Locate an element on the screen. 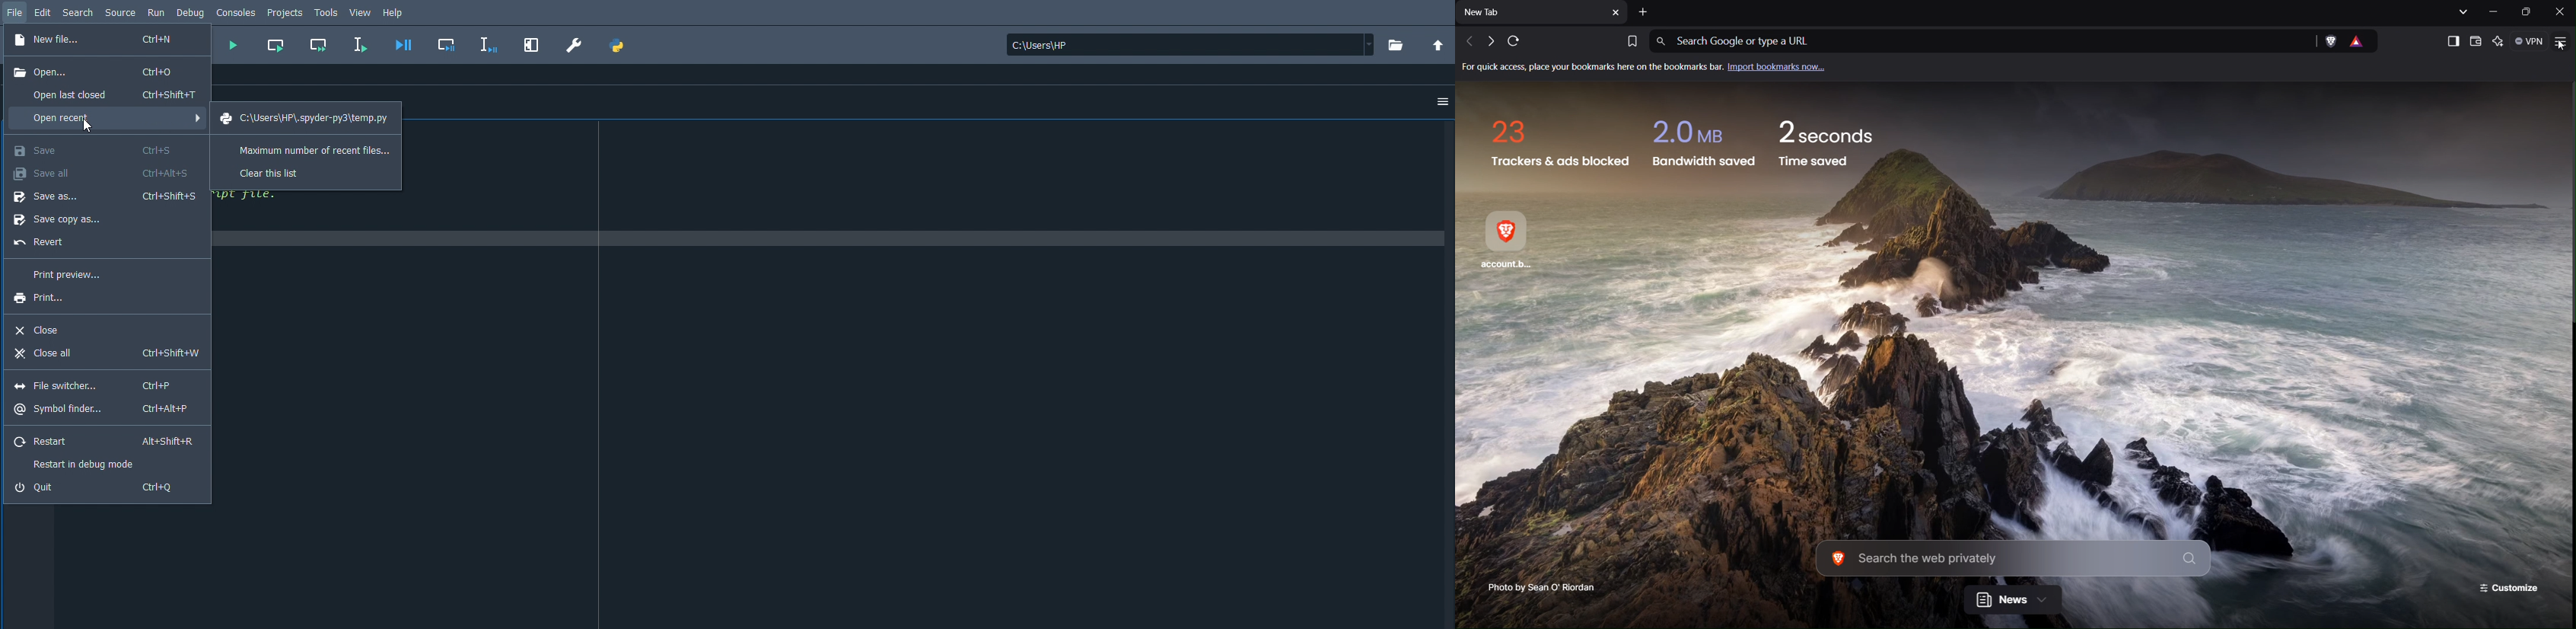  Print is located at coordinates (48, 299).